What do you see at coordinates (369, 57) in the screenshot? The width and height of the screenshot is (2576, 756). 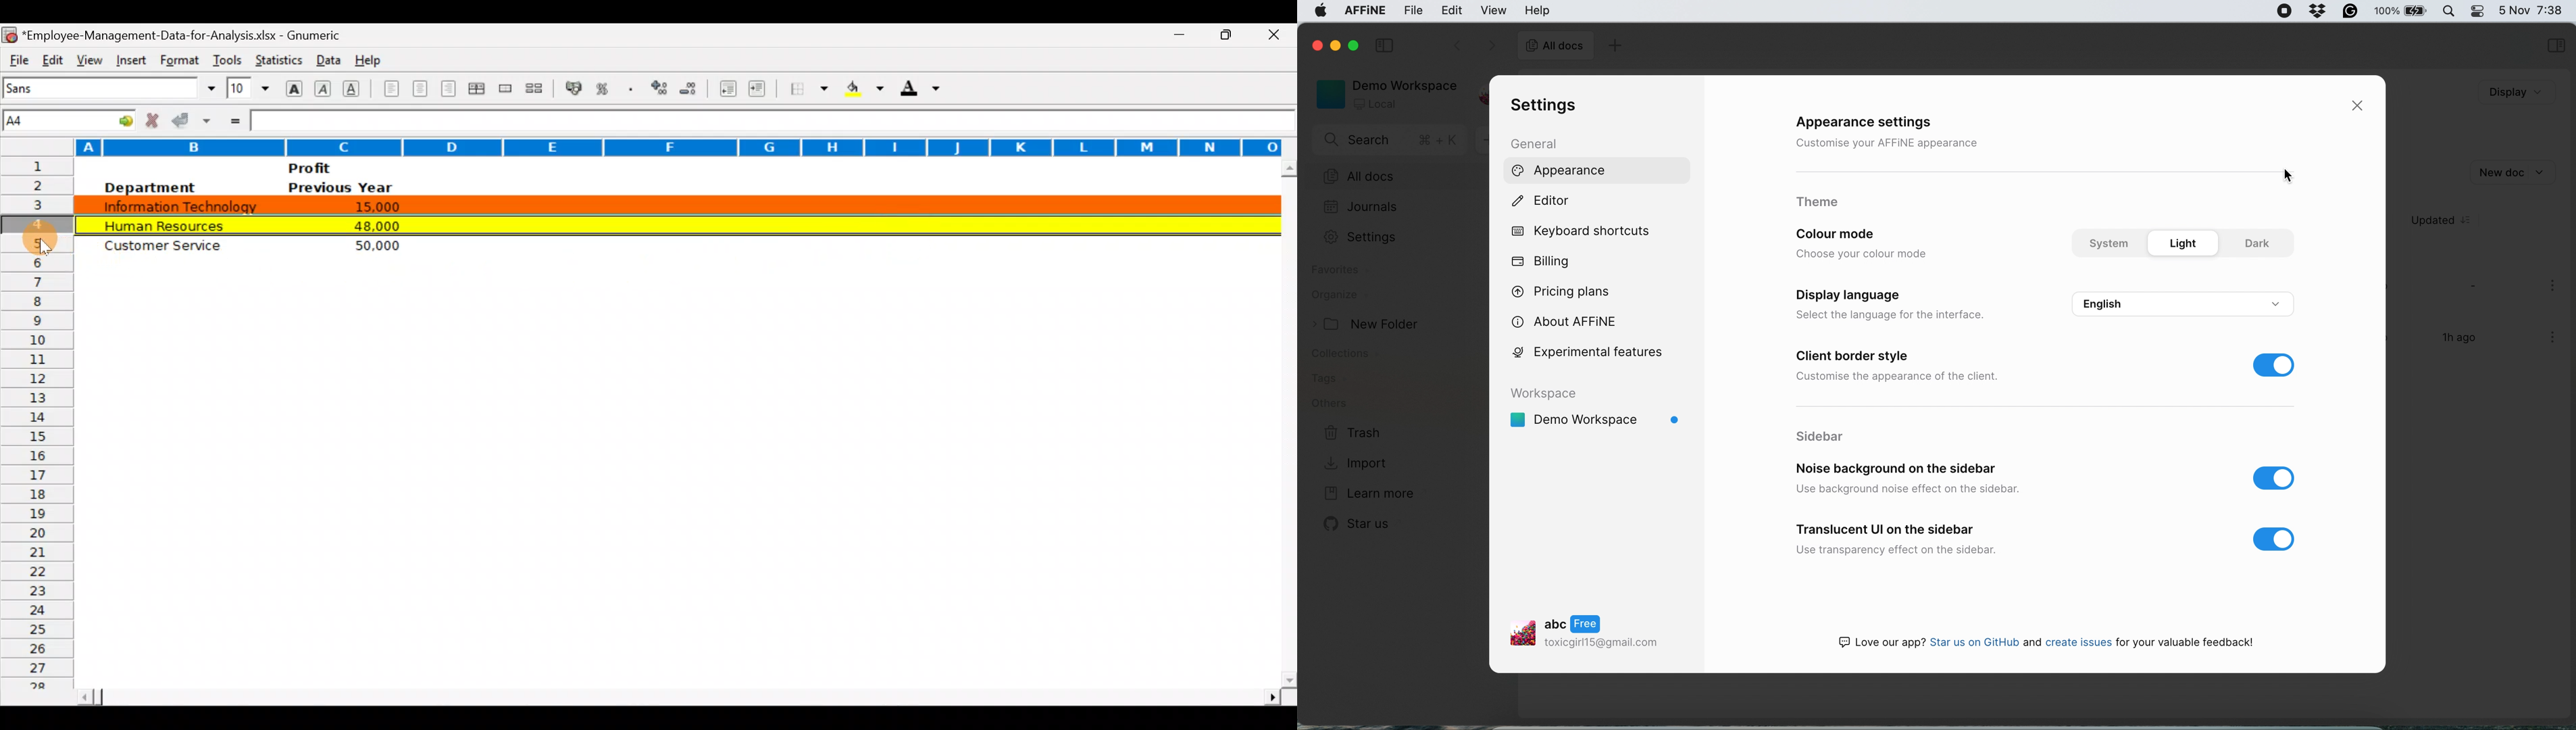 I see `Help` at bounding box center [369, 57].